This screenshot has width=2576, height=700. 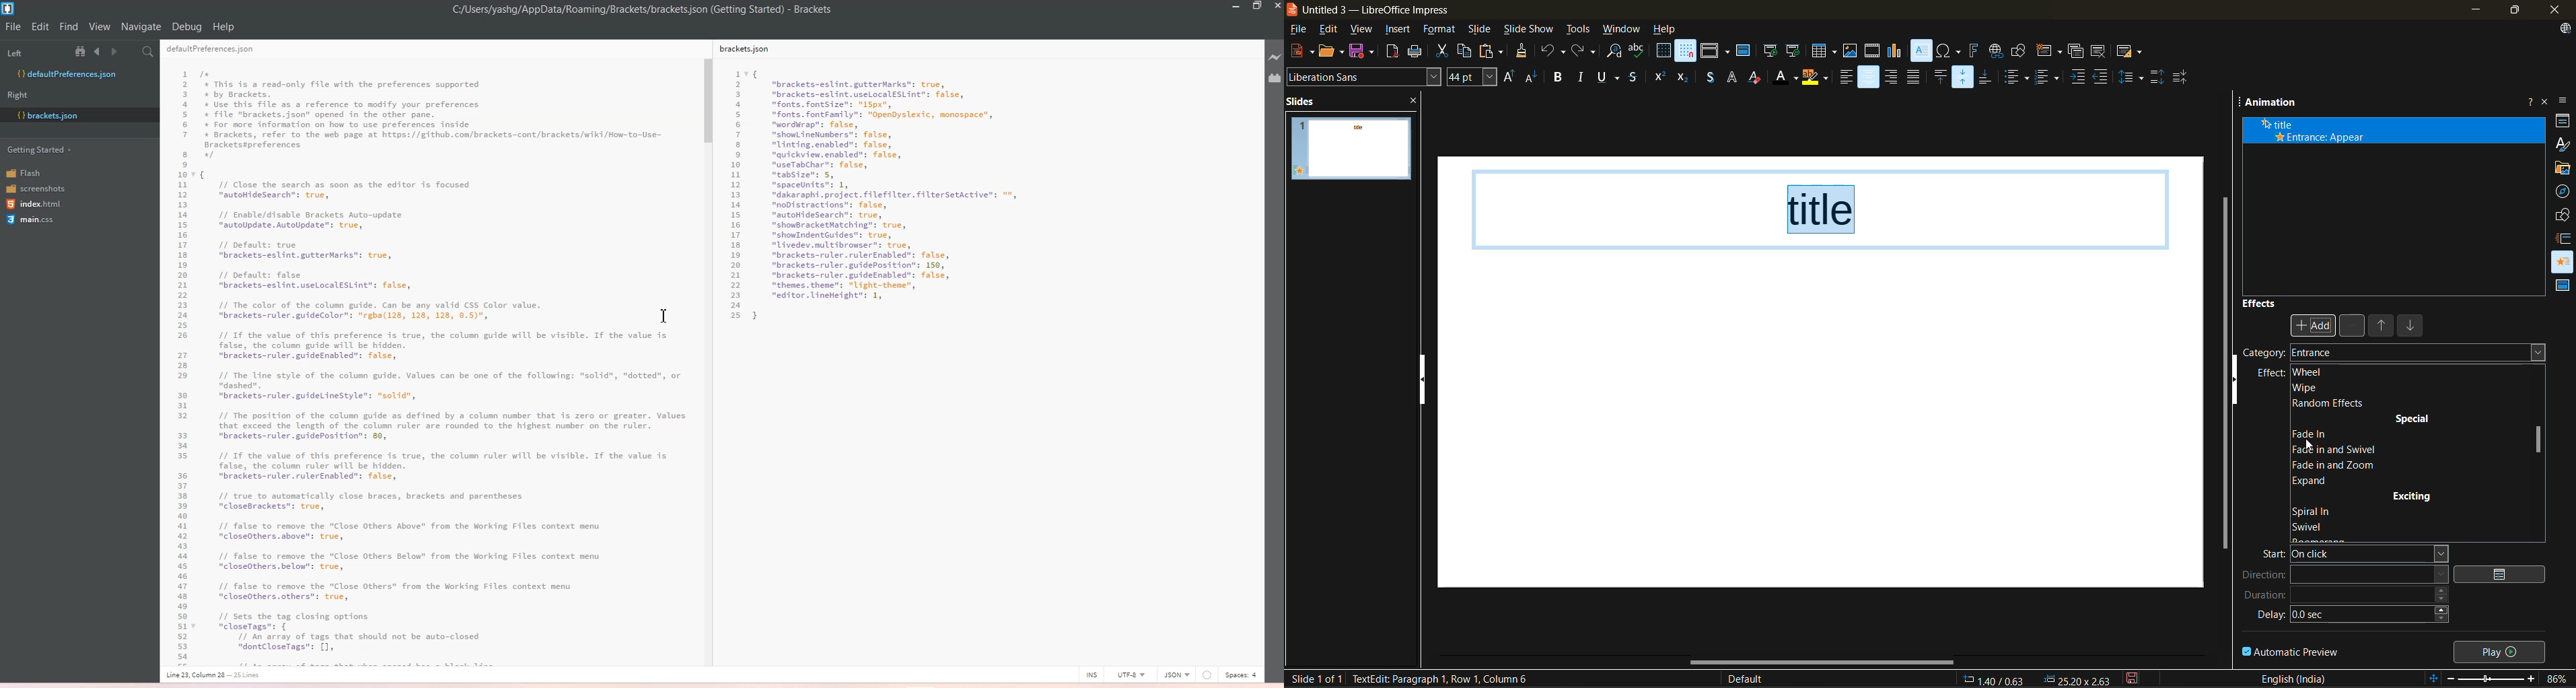 What do you see at coordinates (2291, 651) in the screenshot?
I see `automatic preview` at bounding box center [2291, 651].